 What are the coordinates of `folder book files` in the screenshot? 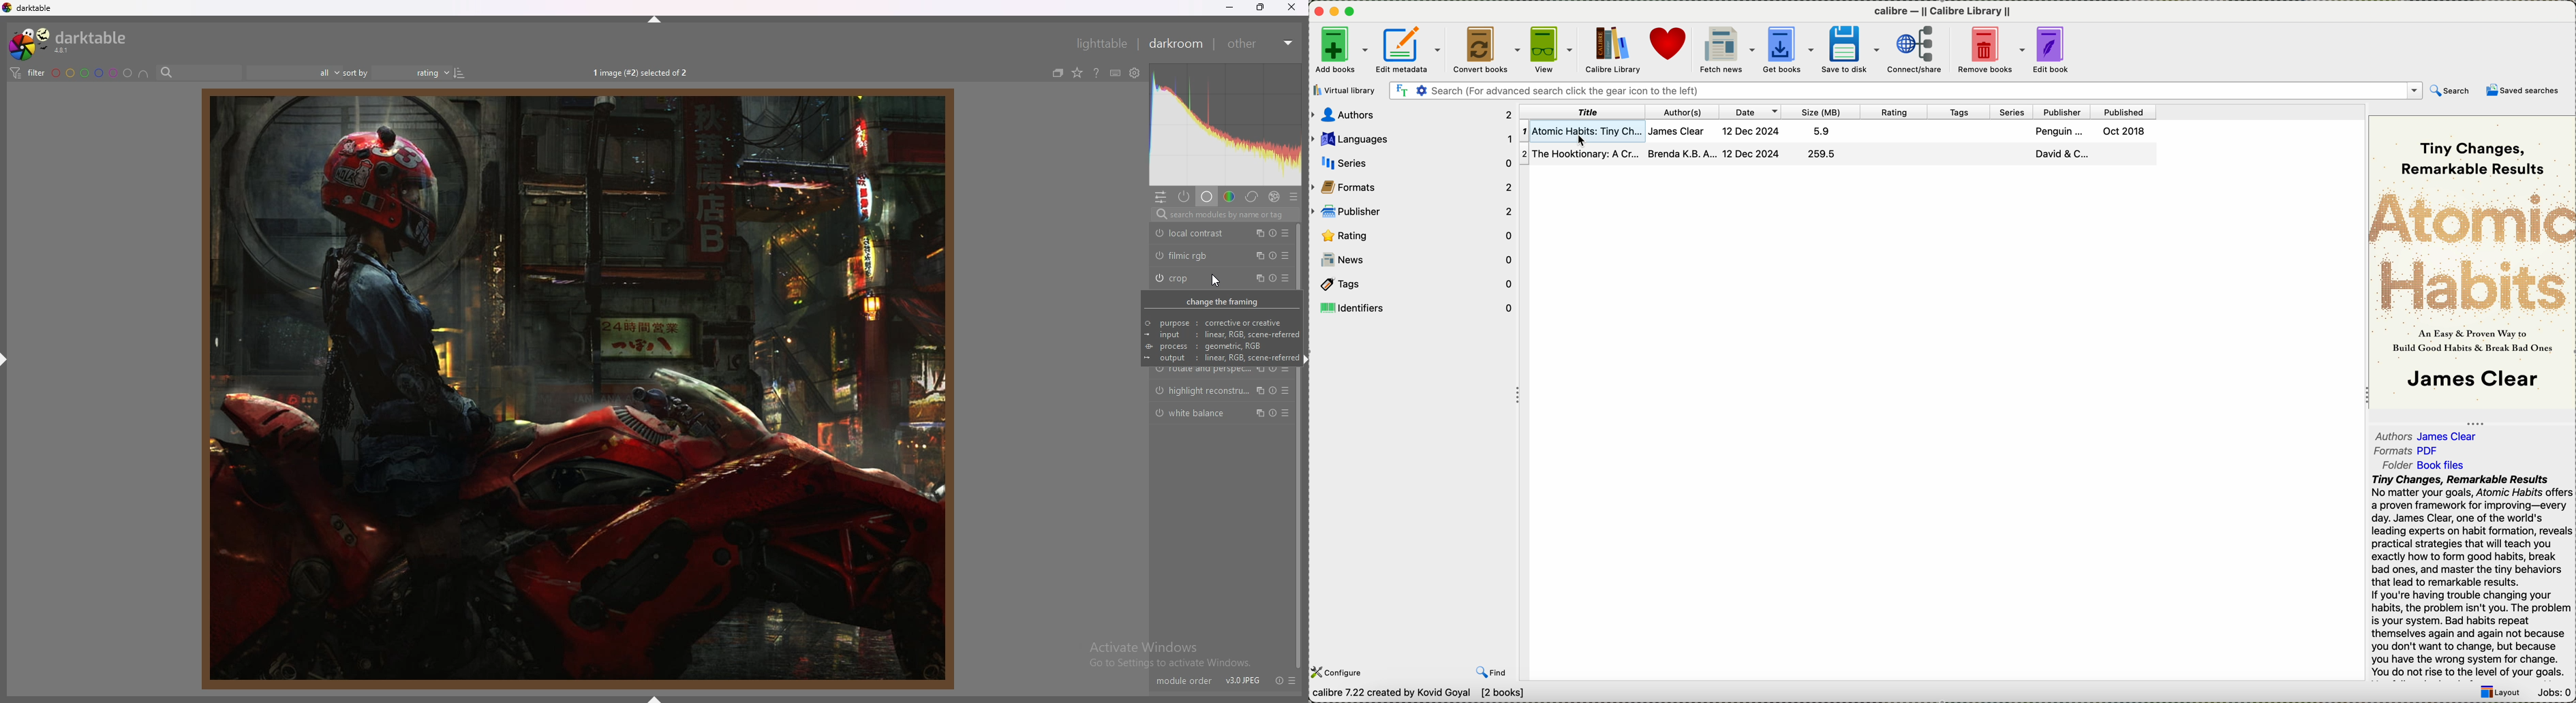 It's located at (2427, 464).